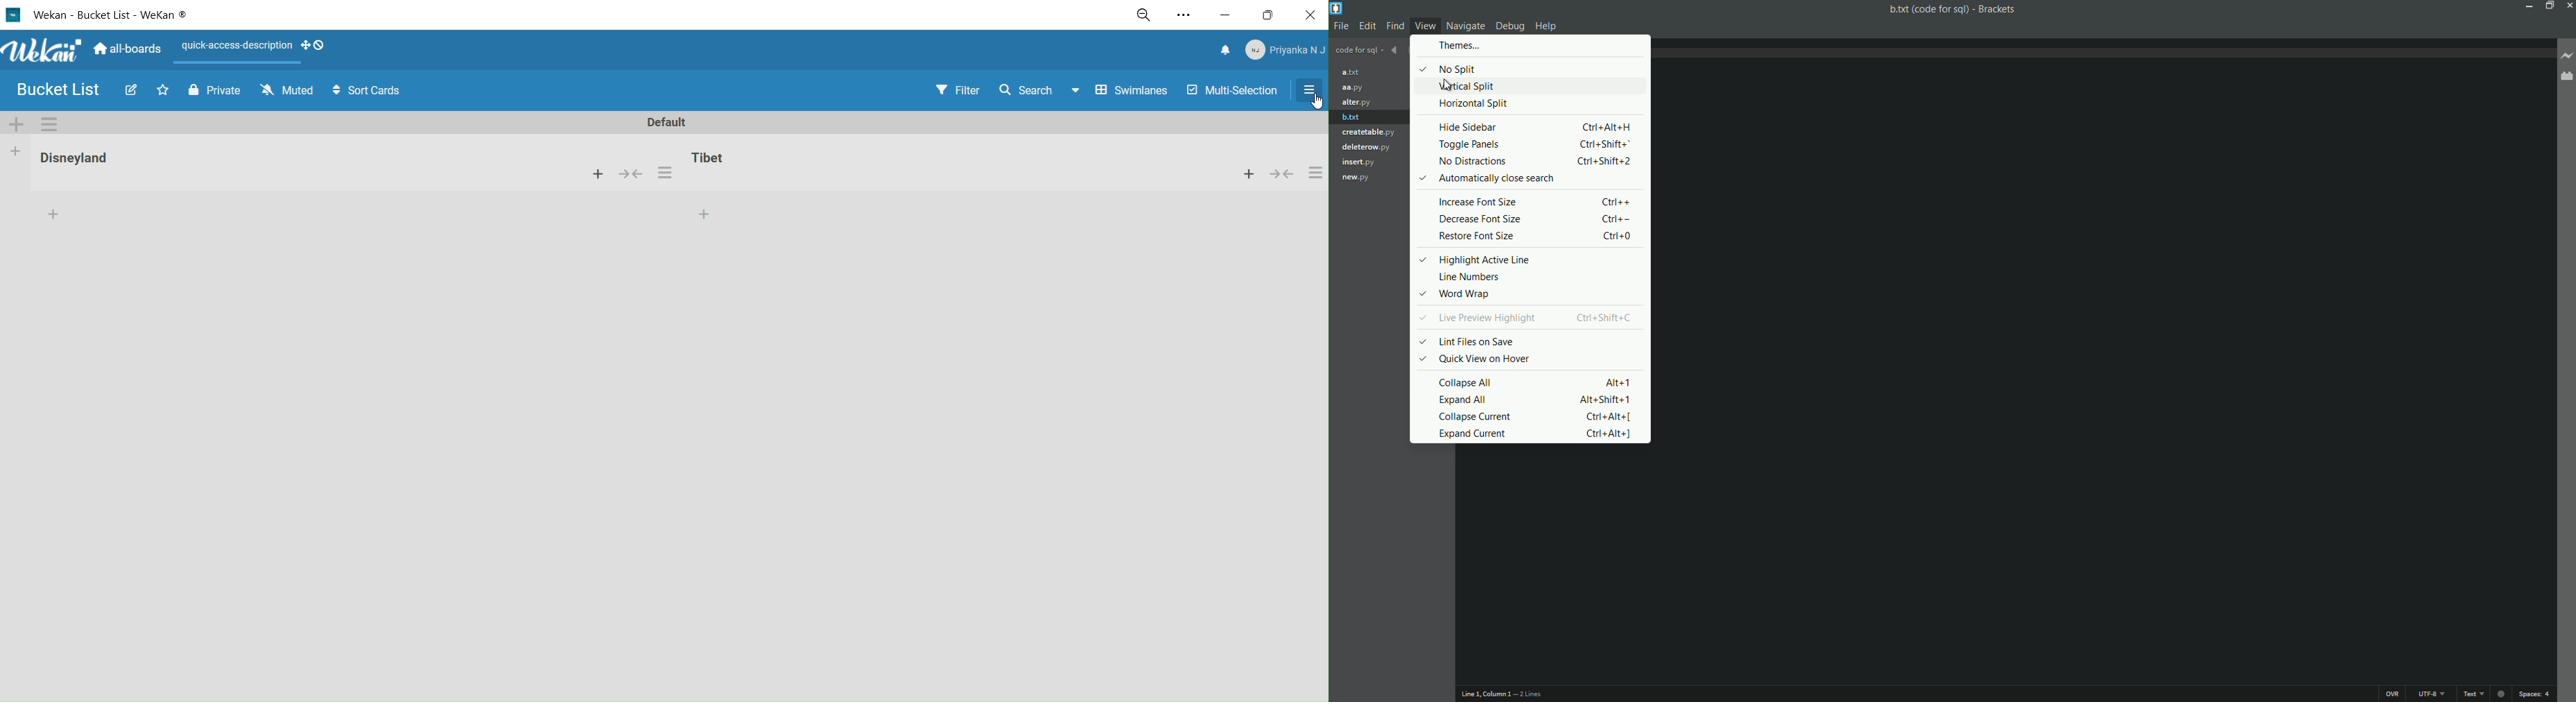  Describe the element at coordinates (2548, 5) in the screenshot. I see `Maximize` at that location.